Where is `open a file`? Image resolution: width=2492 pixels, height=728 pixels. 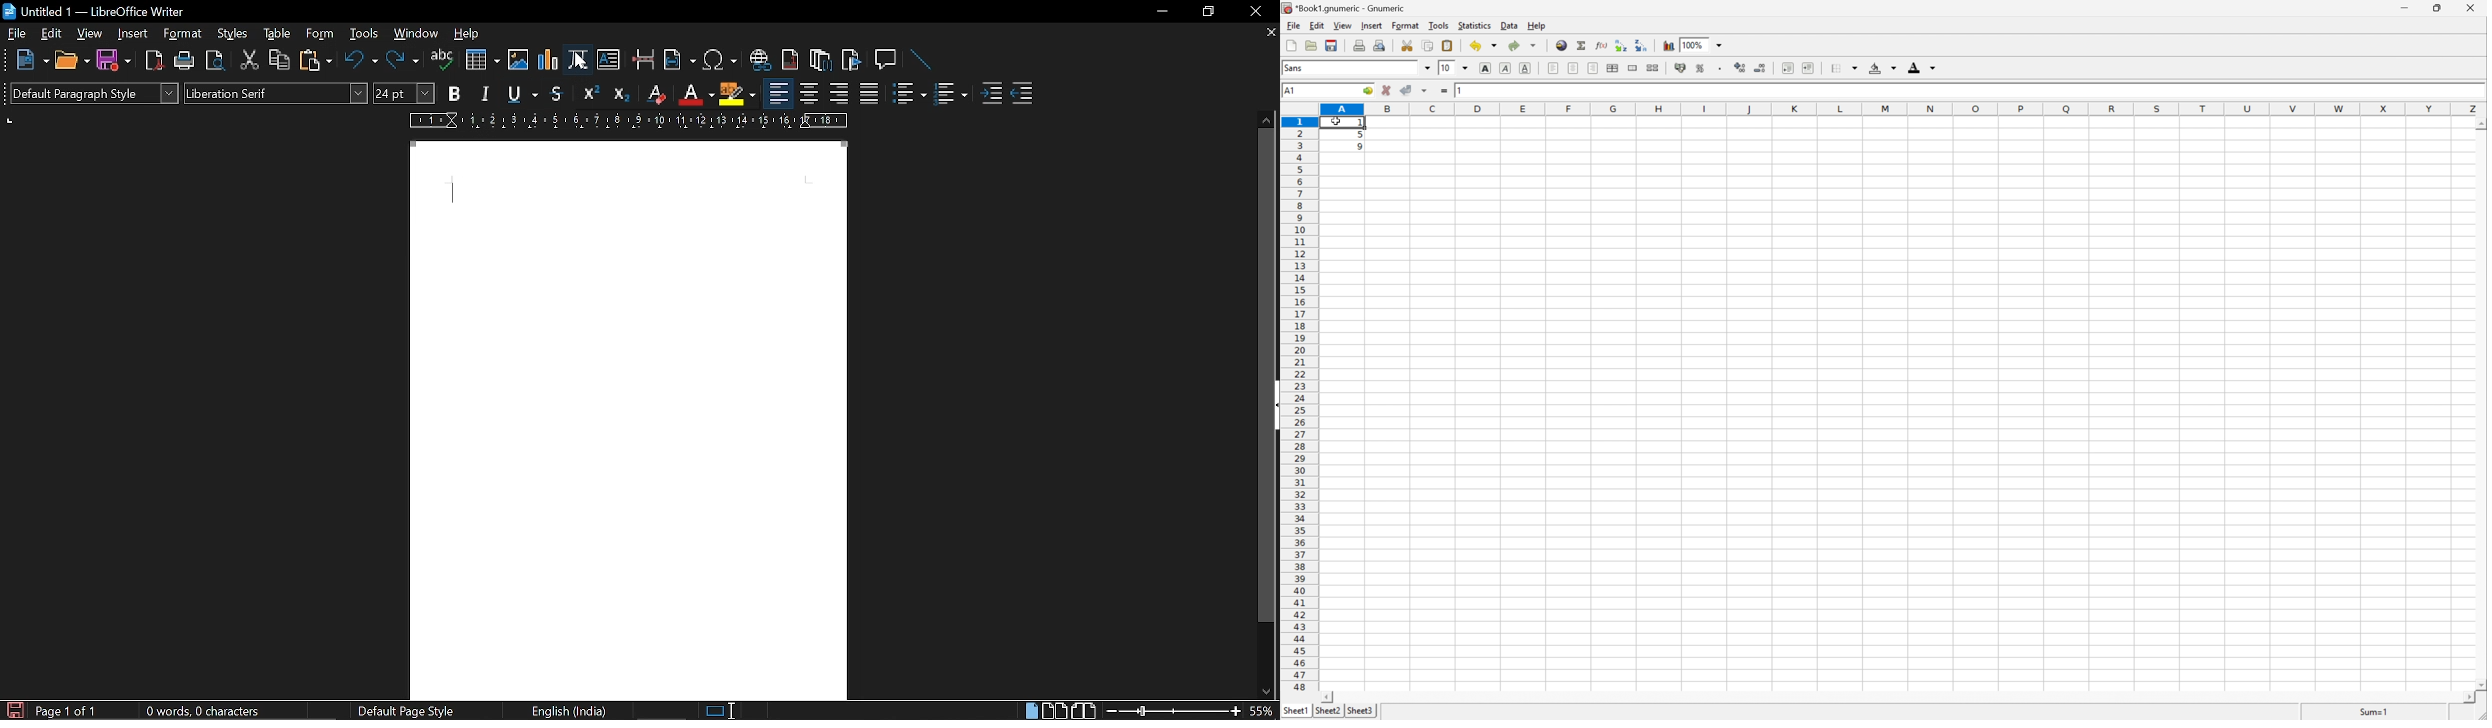 open a file is located at coordinates (1310, 44).